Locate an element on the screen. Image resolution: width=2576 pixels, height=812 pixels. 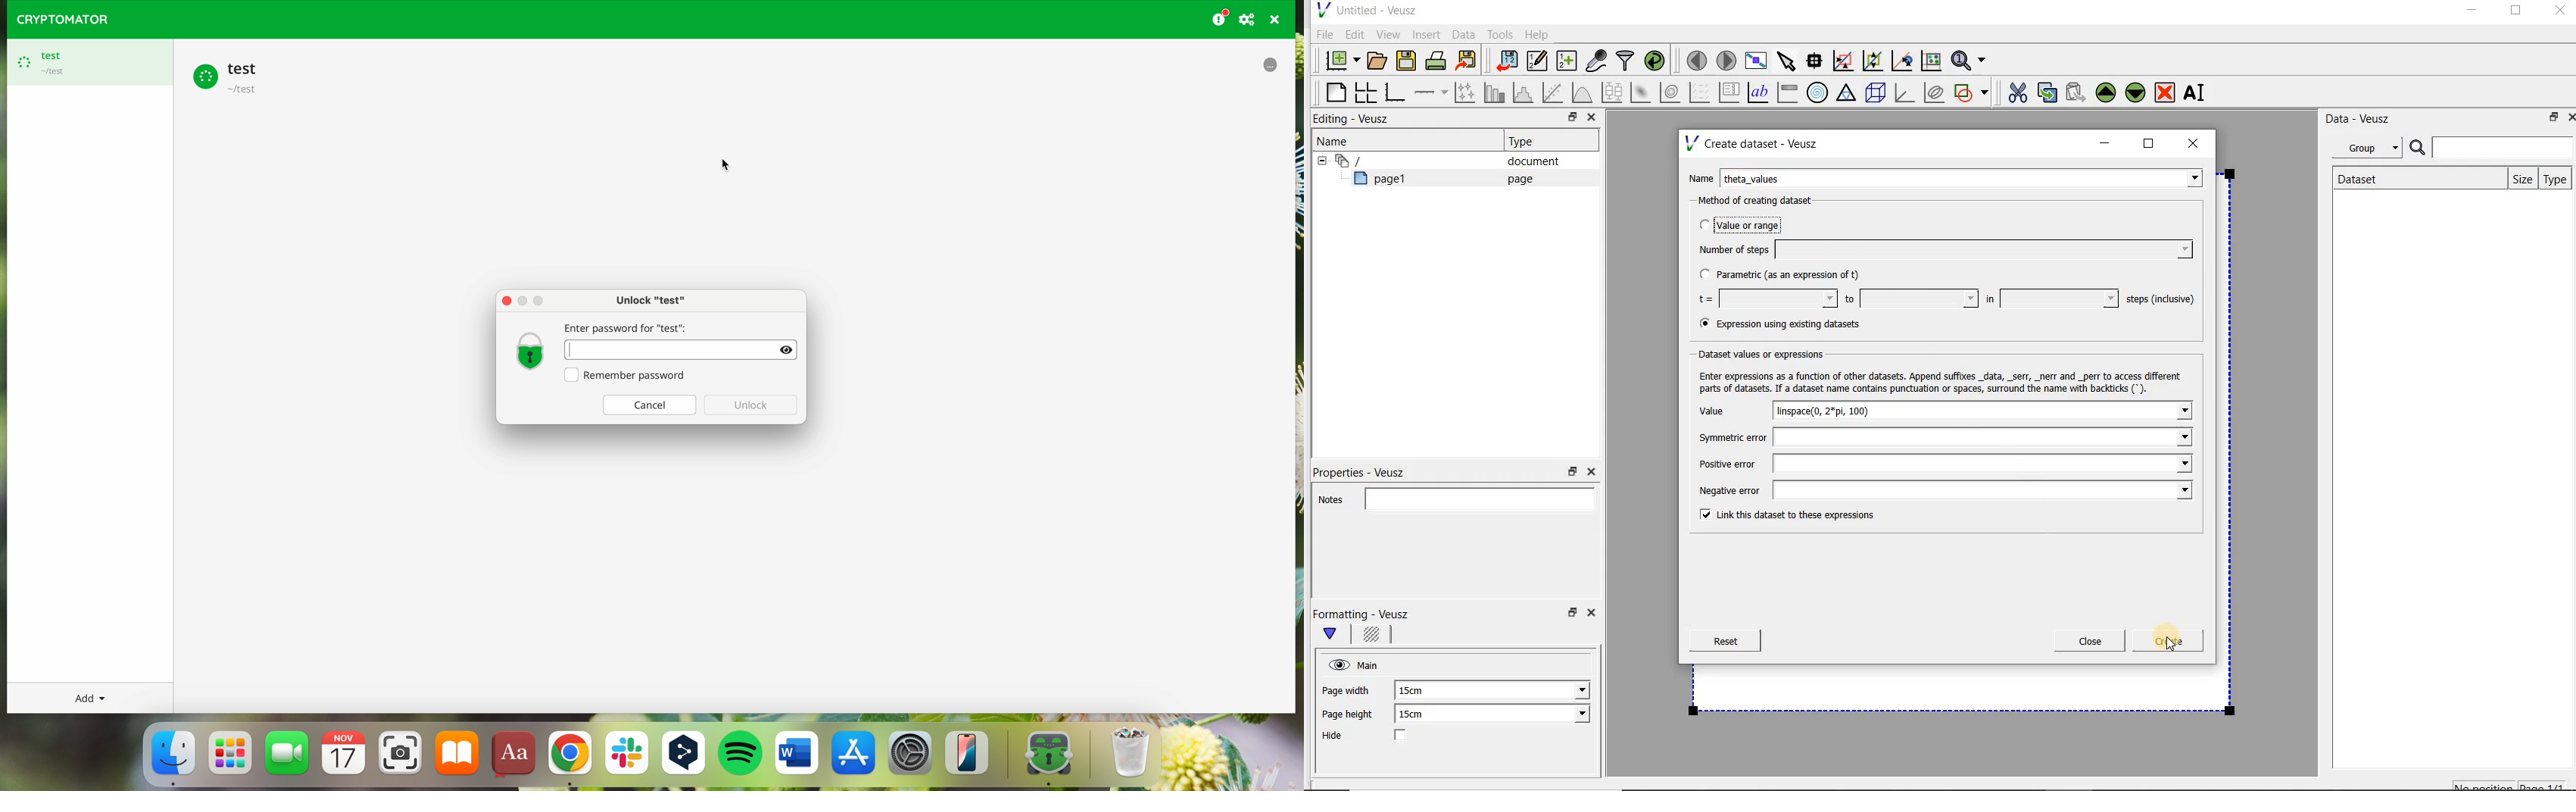
plot bar charts is located at coordinates (1495, 92).